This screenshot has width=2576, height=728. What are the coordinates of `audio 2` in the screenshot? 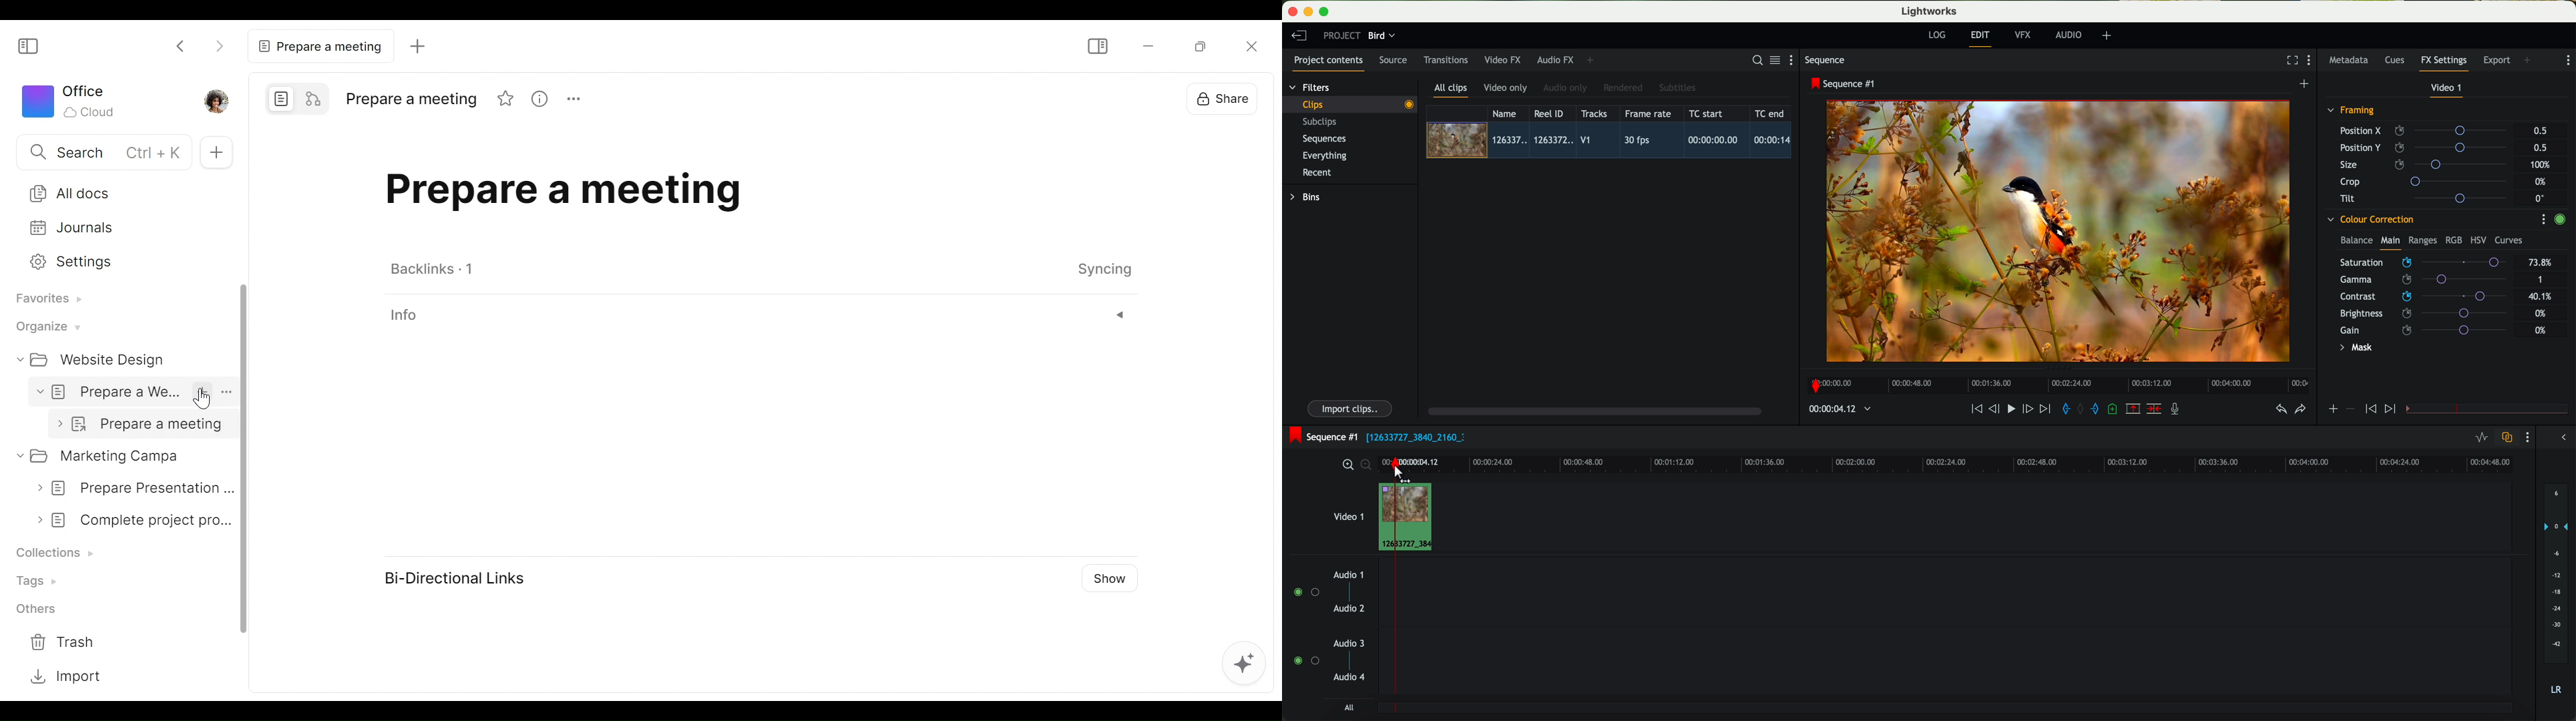 It's located at (1350, 609).